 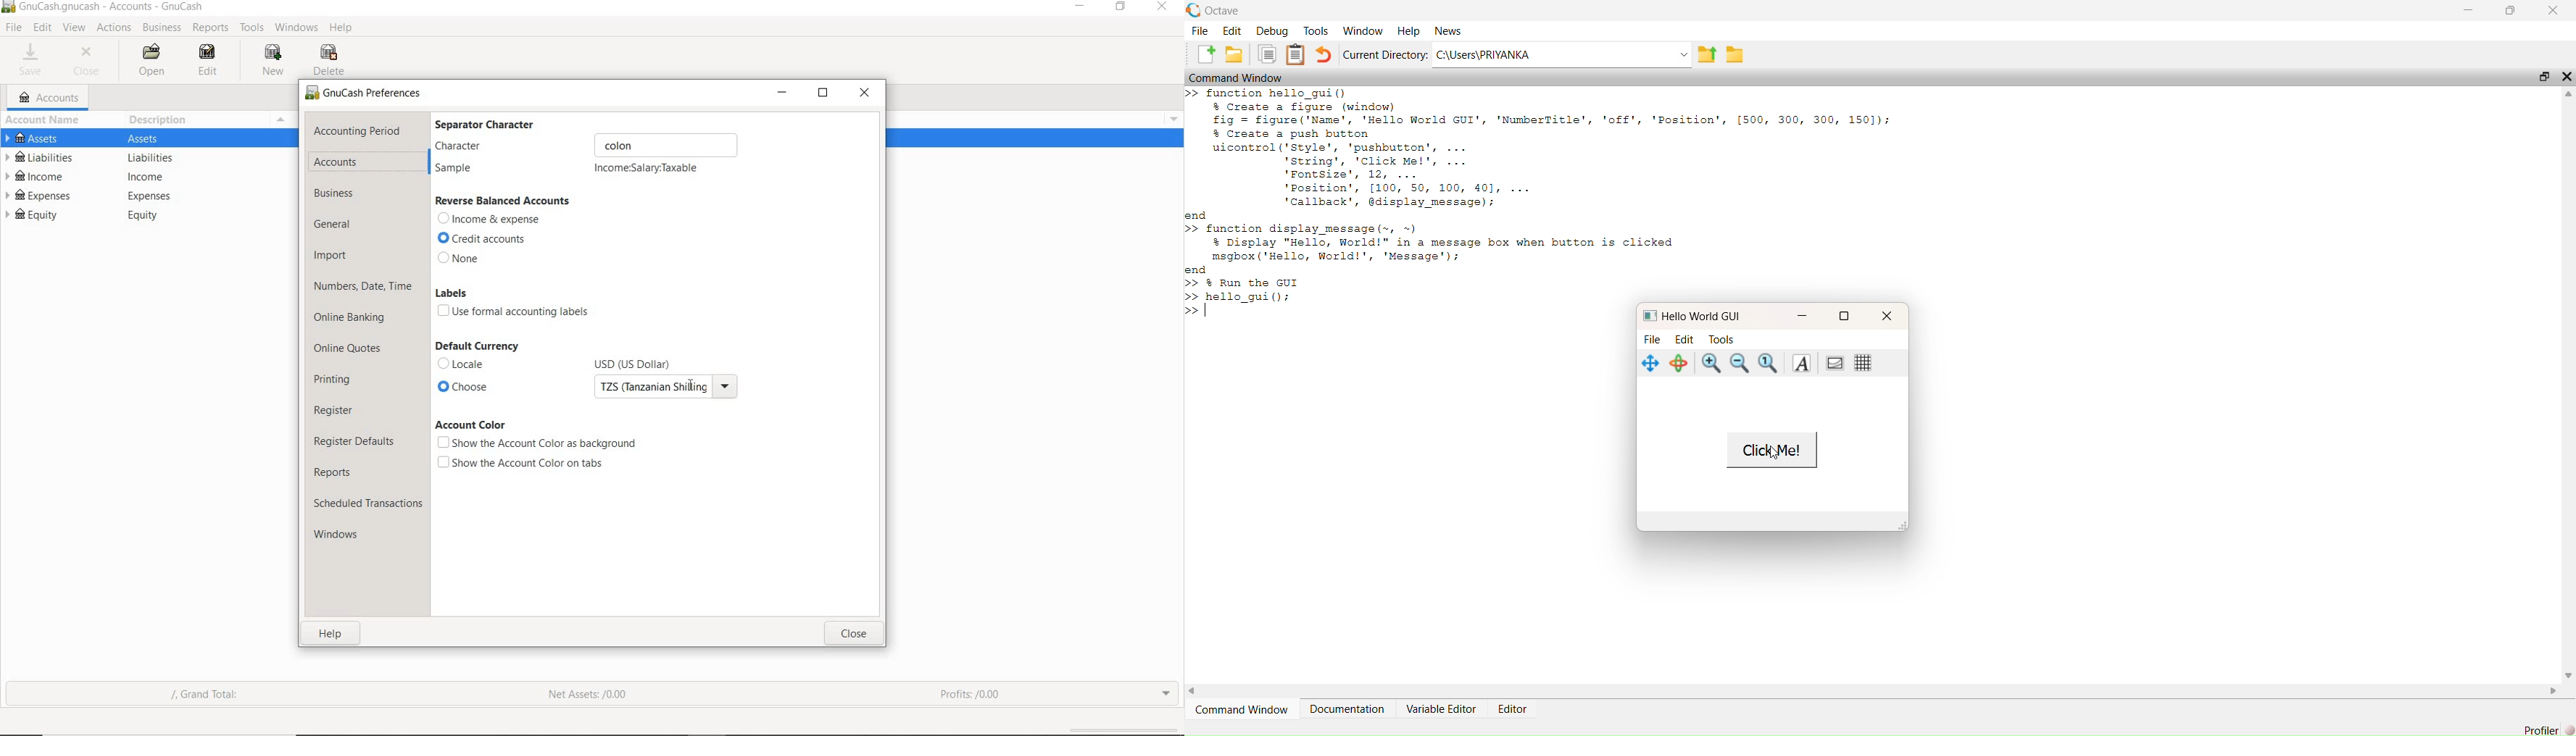 What do you see at coordinates (13, 28) in the screenshot?
I see `FILE` at bounding box center [13, 28].